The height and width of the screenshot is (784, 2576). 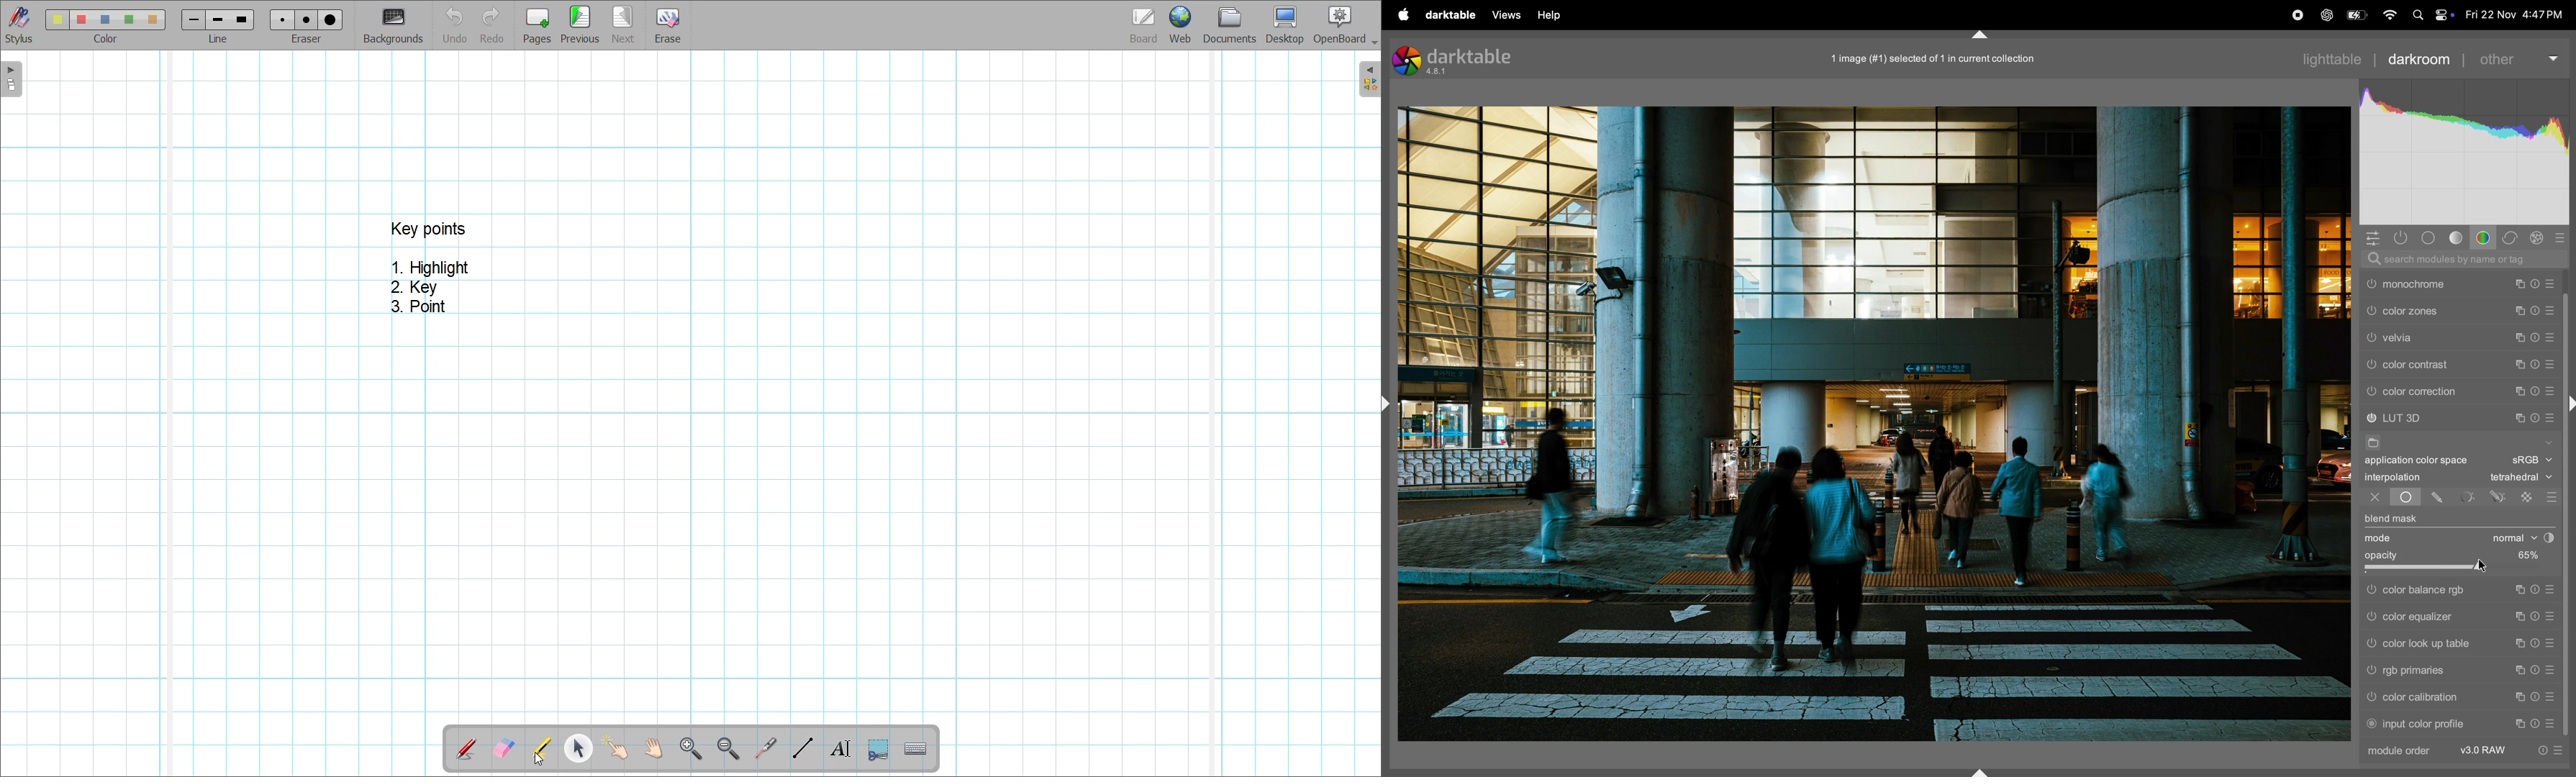 I want to click on line 3, so click(x=240, y=19).